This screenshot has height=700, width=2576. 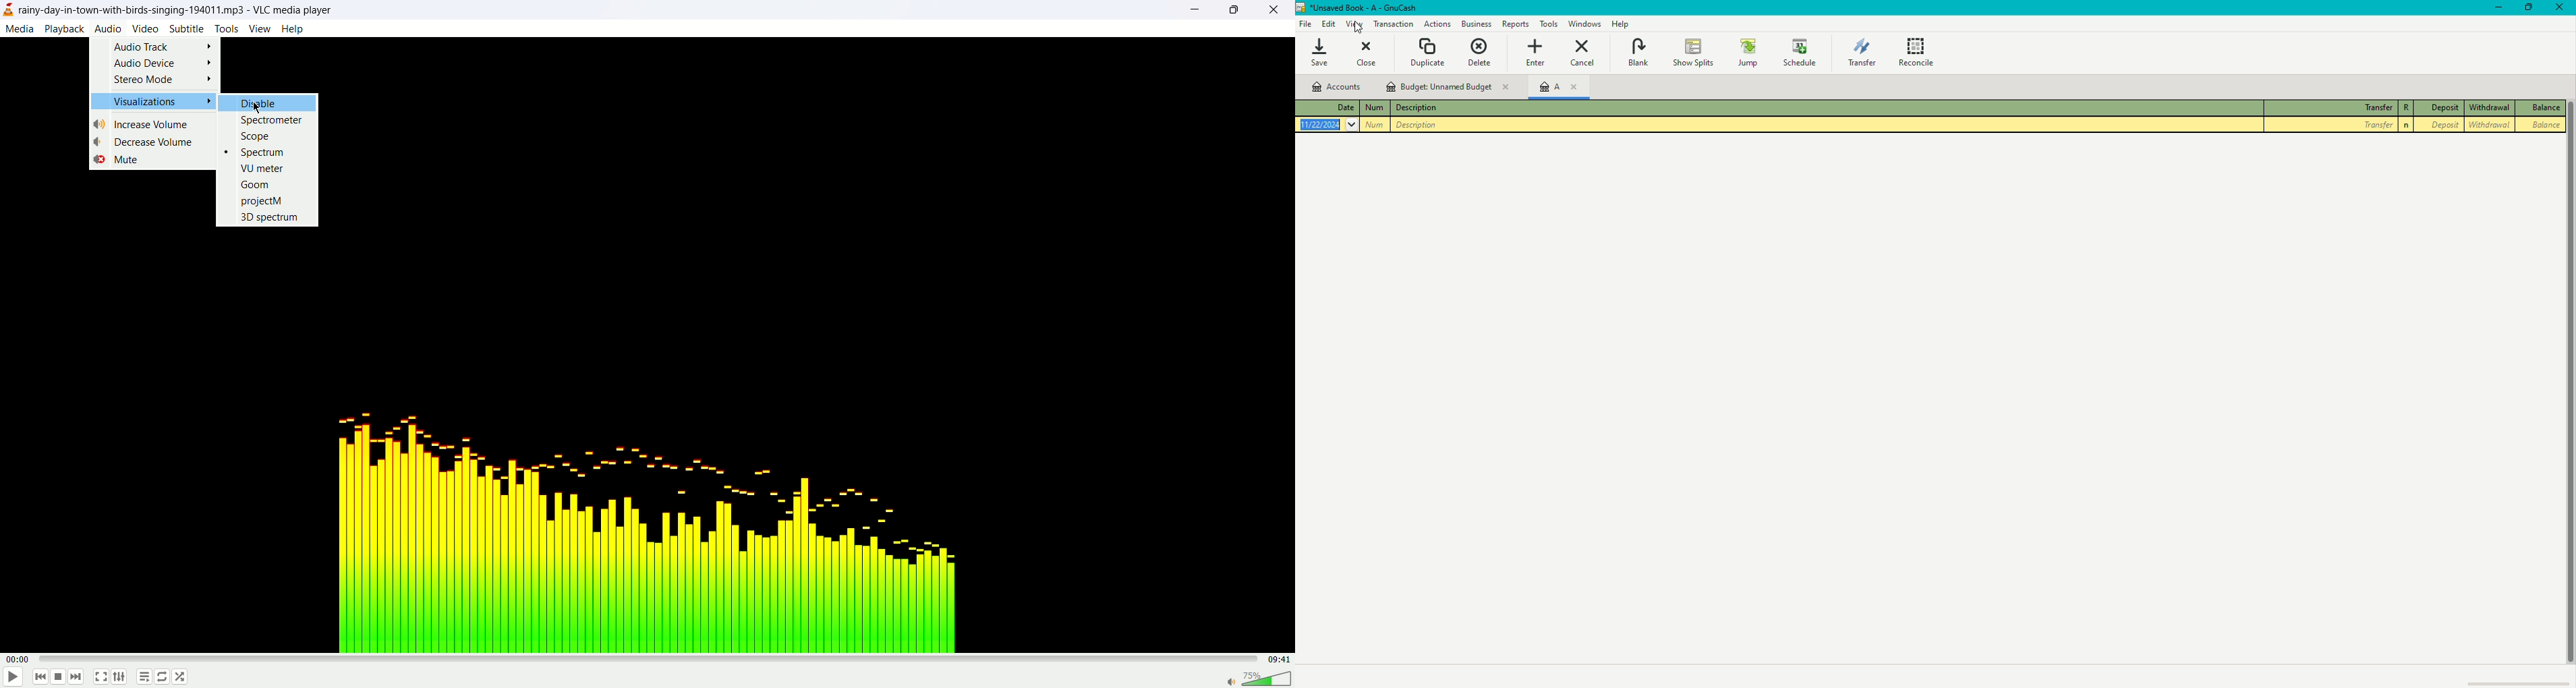 I want to click on Edit, so click(x=1330, y=24).